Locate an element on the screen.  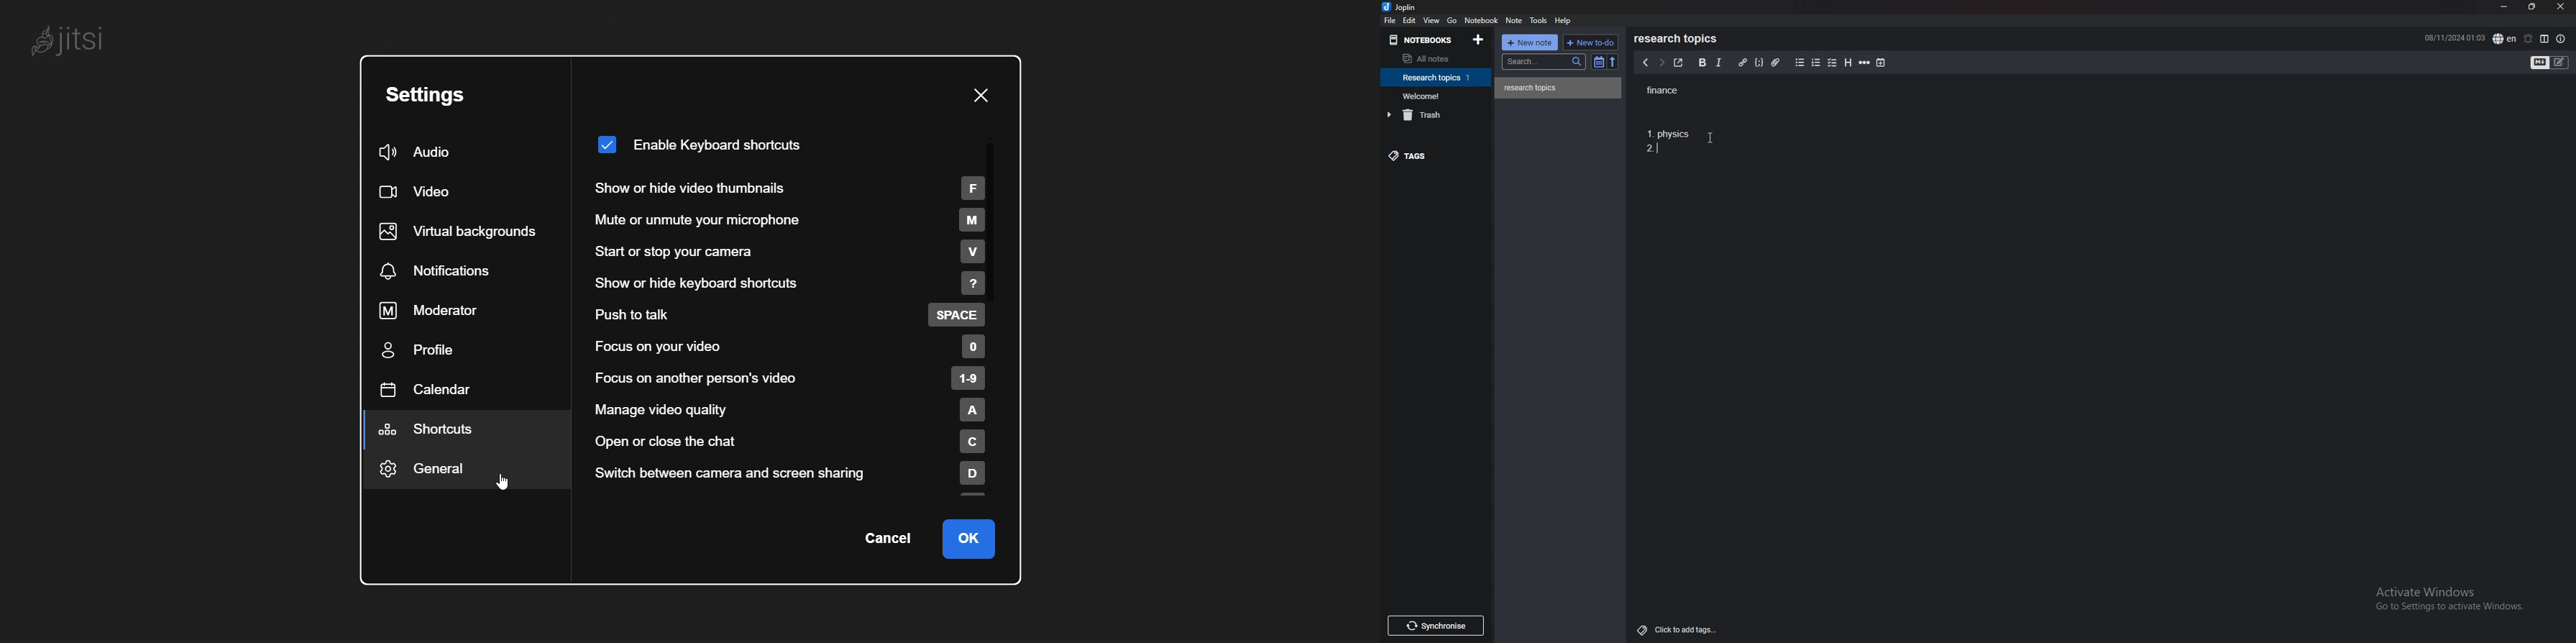
horizontal rule is located at coordinates (1866, 63).